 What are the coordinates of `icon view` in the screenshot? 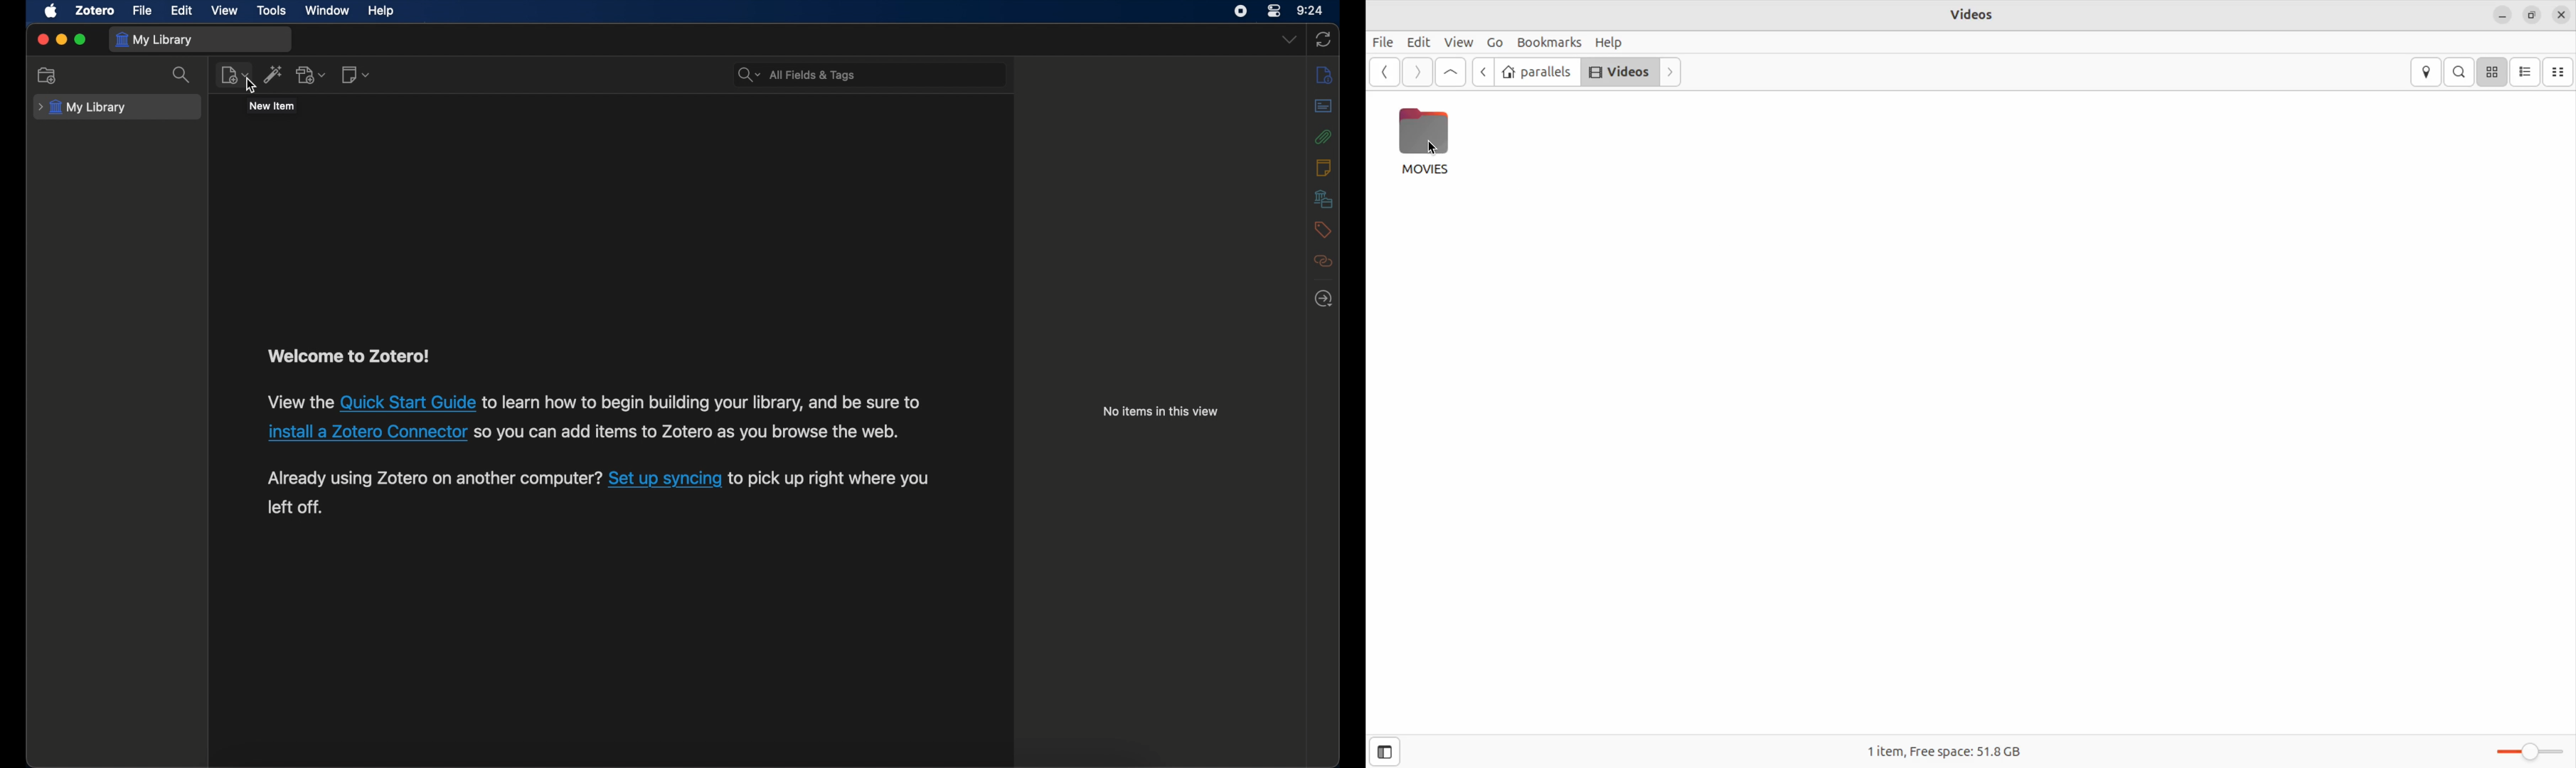 It's located at (2492, 73).